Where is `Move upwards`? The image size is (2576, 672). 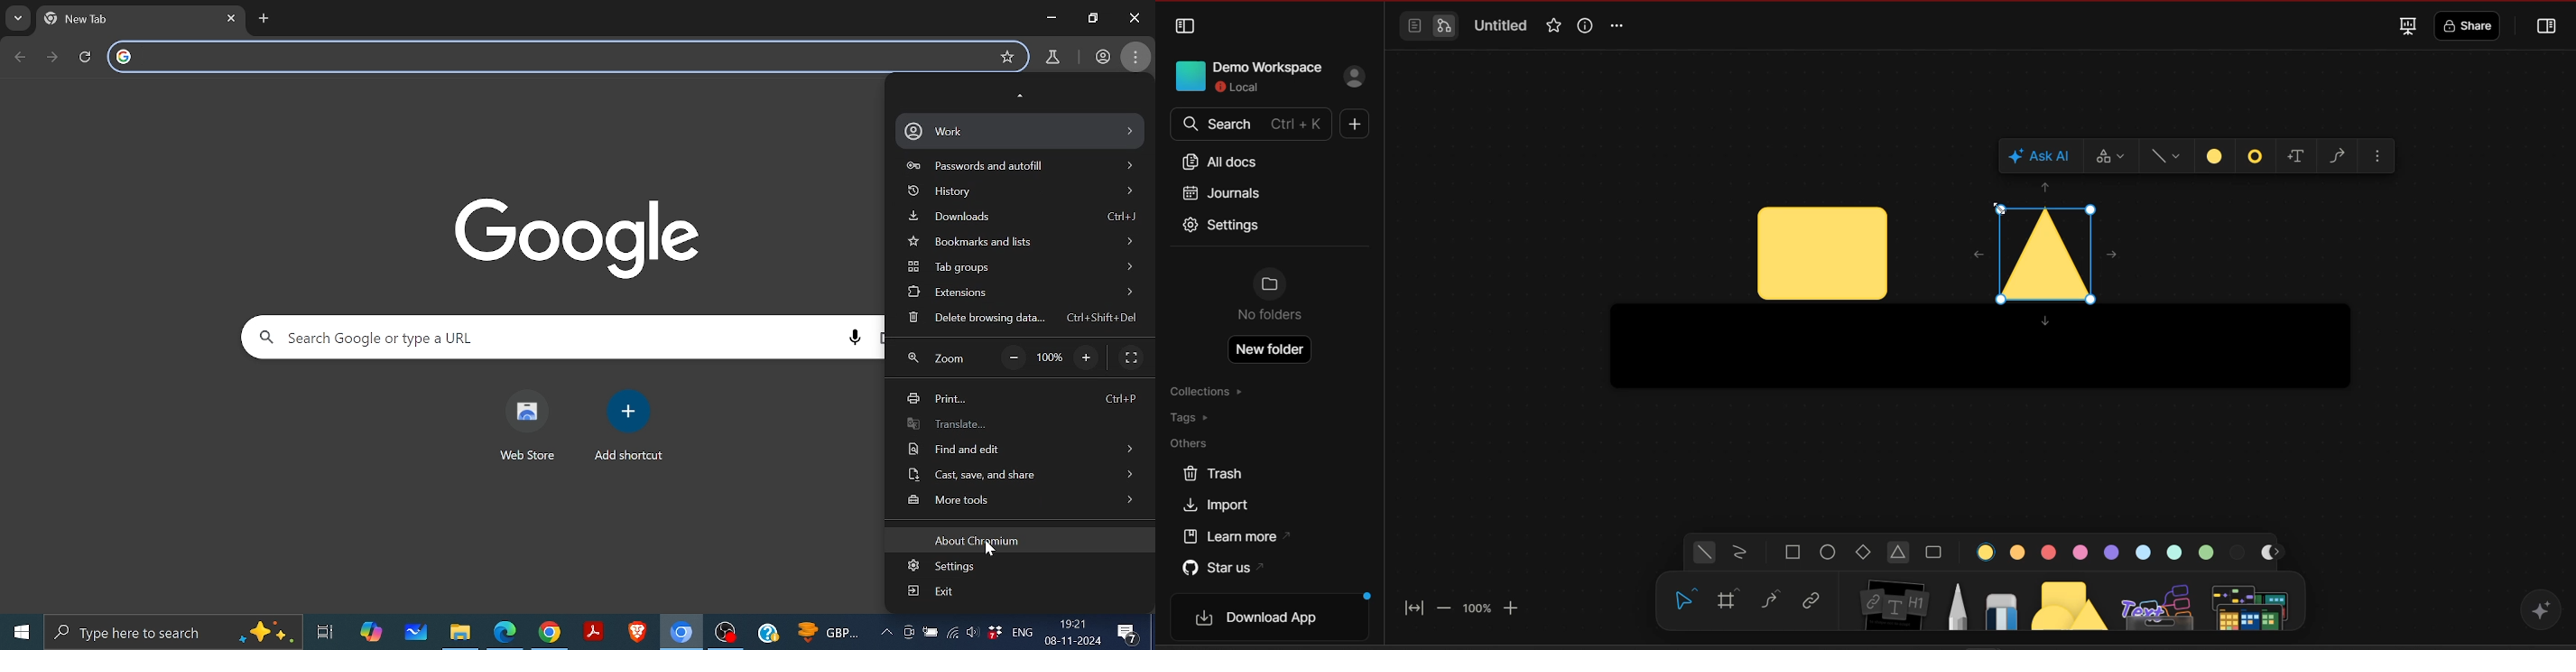
Move upwards is located at coordinates (1022, 96).